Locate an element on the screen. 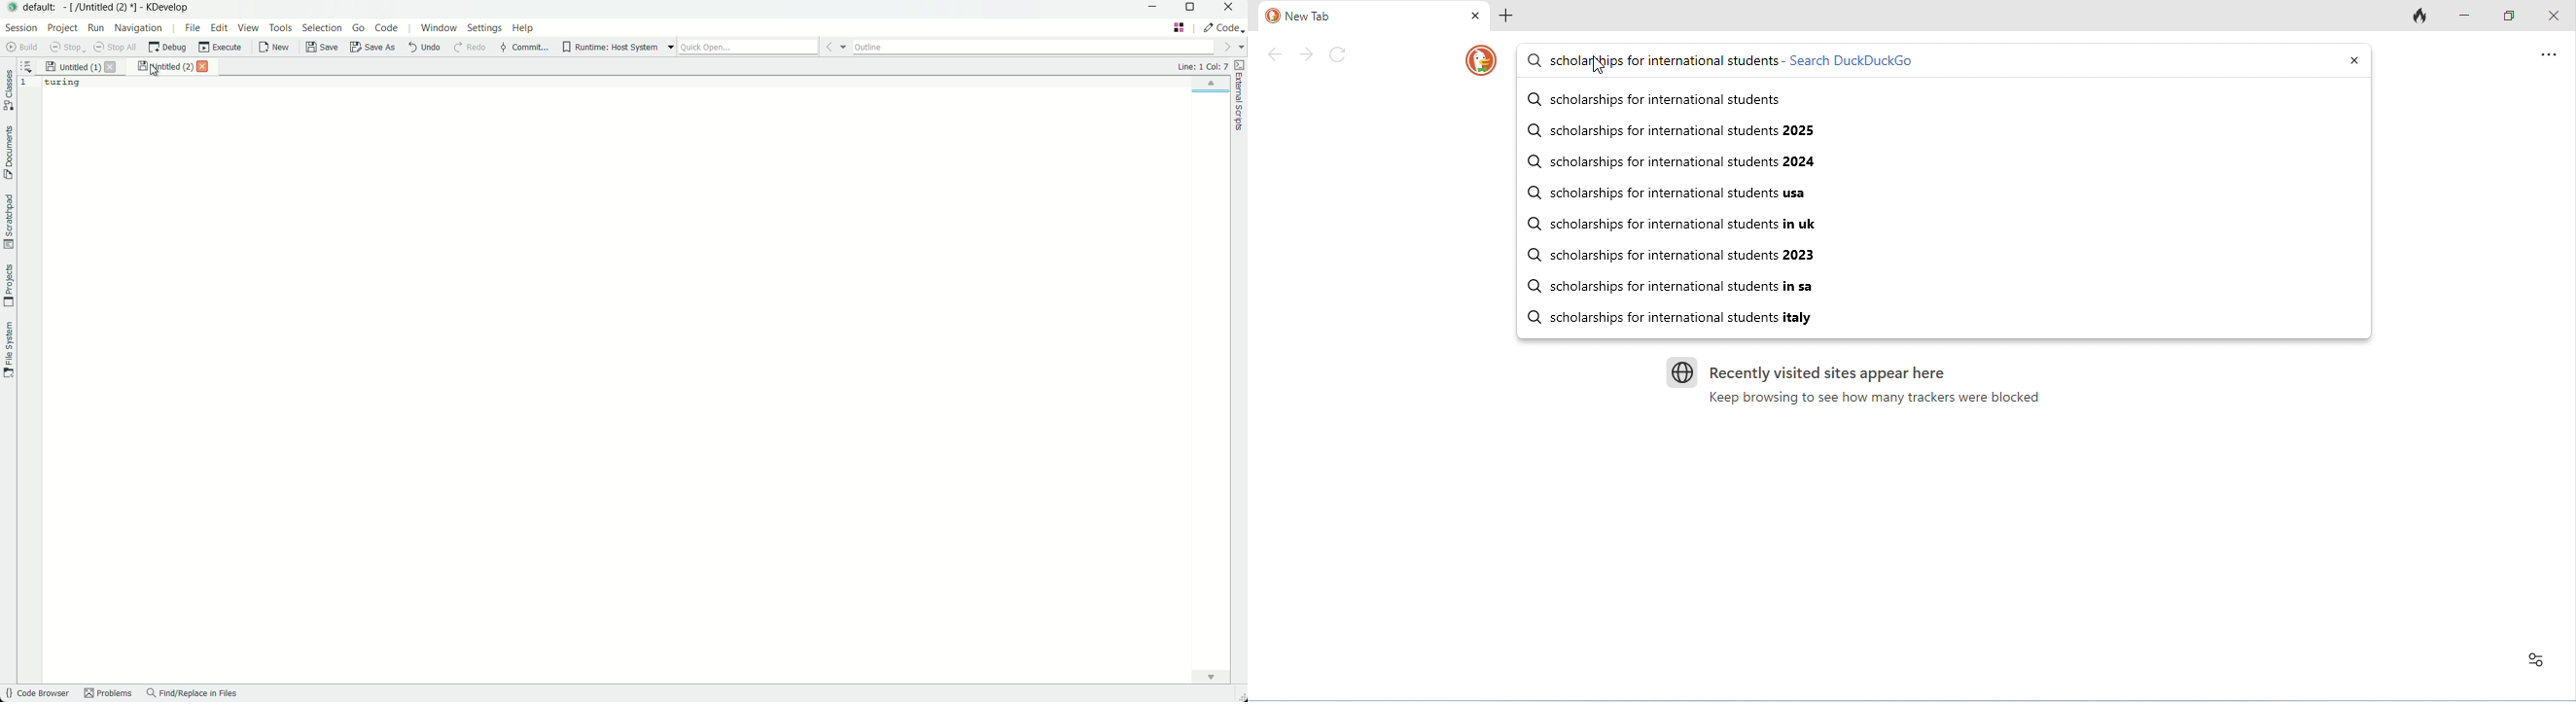 This screenshot has height=728, width=2576. outline is located at coordinates (1032, 46).